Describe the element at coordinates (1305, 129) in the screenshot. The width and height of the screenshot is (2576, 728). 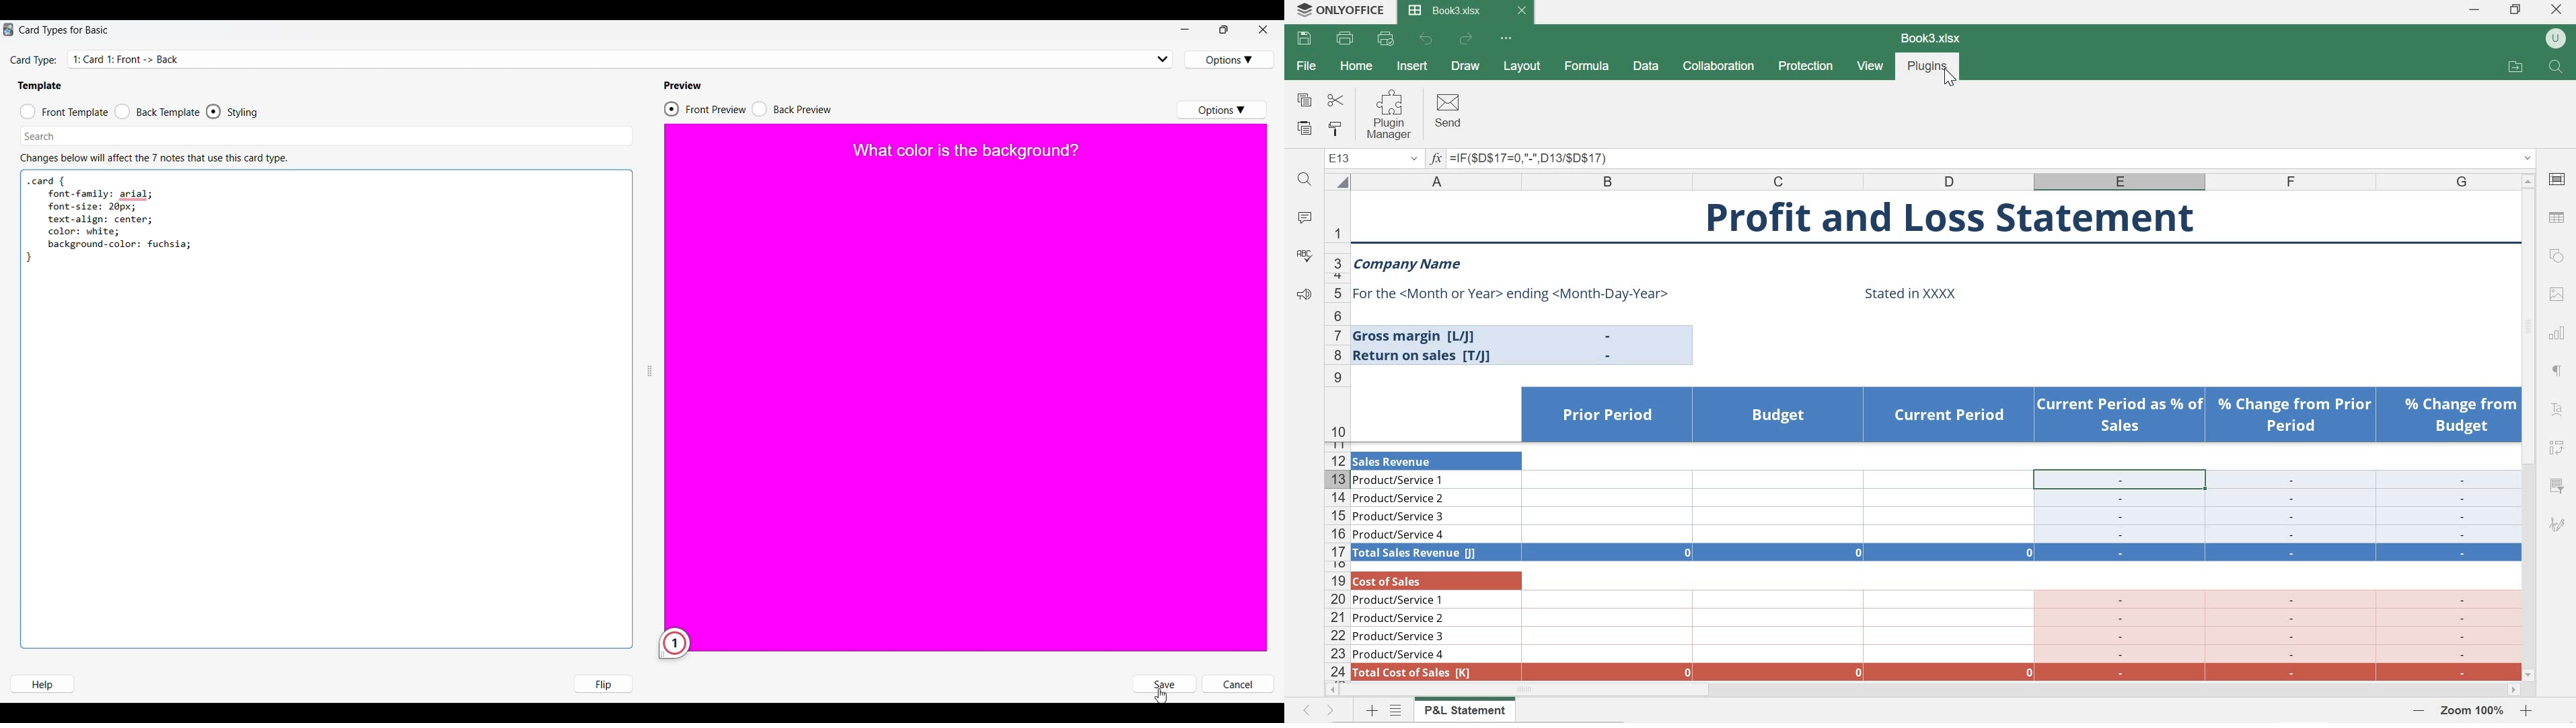
I see `paste` at that location.